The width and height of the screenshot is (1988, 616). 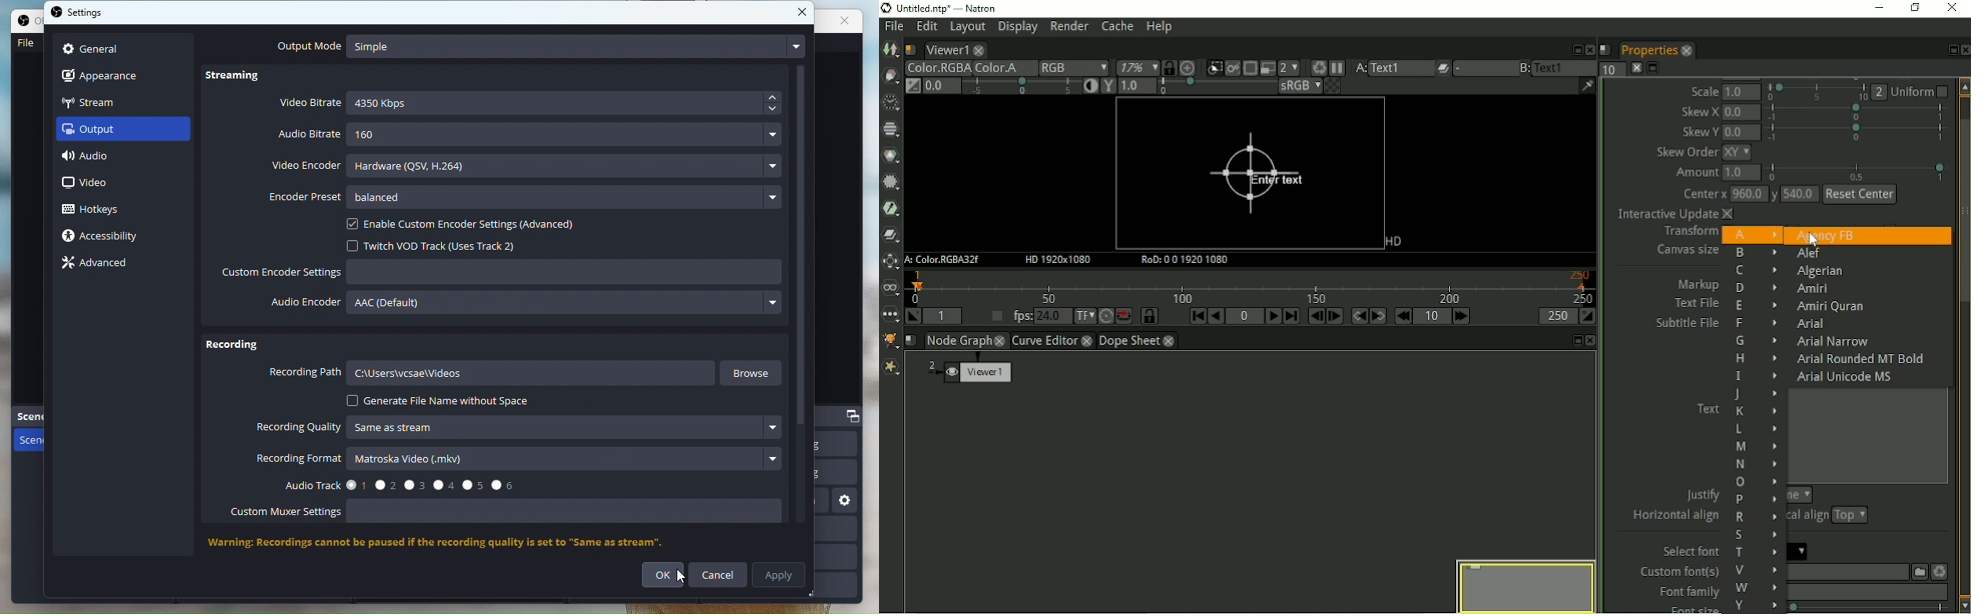 I want to click on Recording path, so click(x=492, y=375).